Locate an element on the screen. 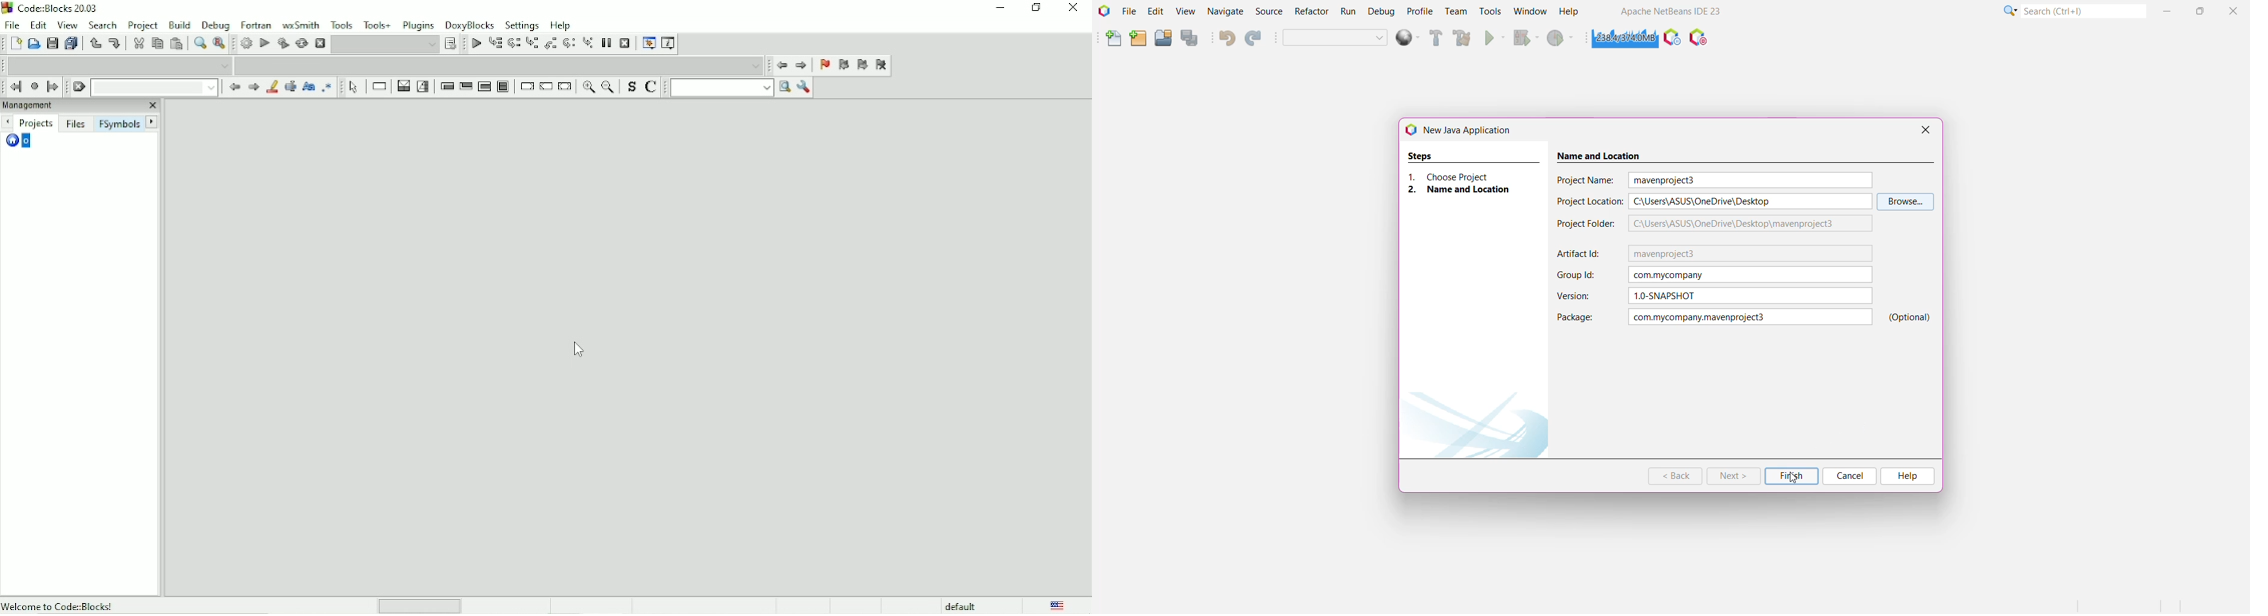 Image resolution: width=2268 pixels, height=616 pixels. Break debugger is located at coordinates (607, 42).